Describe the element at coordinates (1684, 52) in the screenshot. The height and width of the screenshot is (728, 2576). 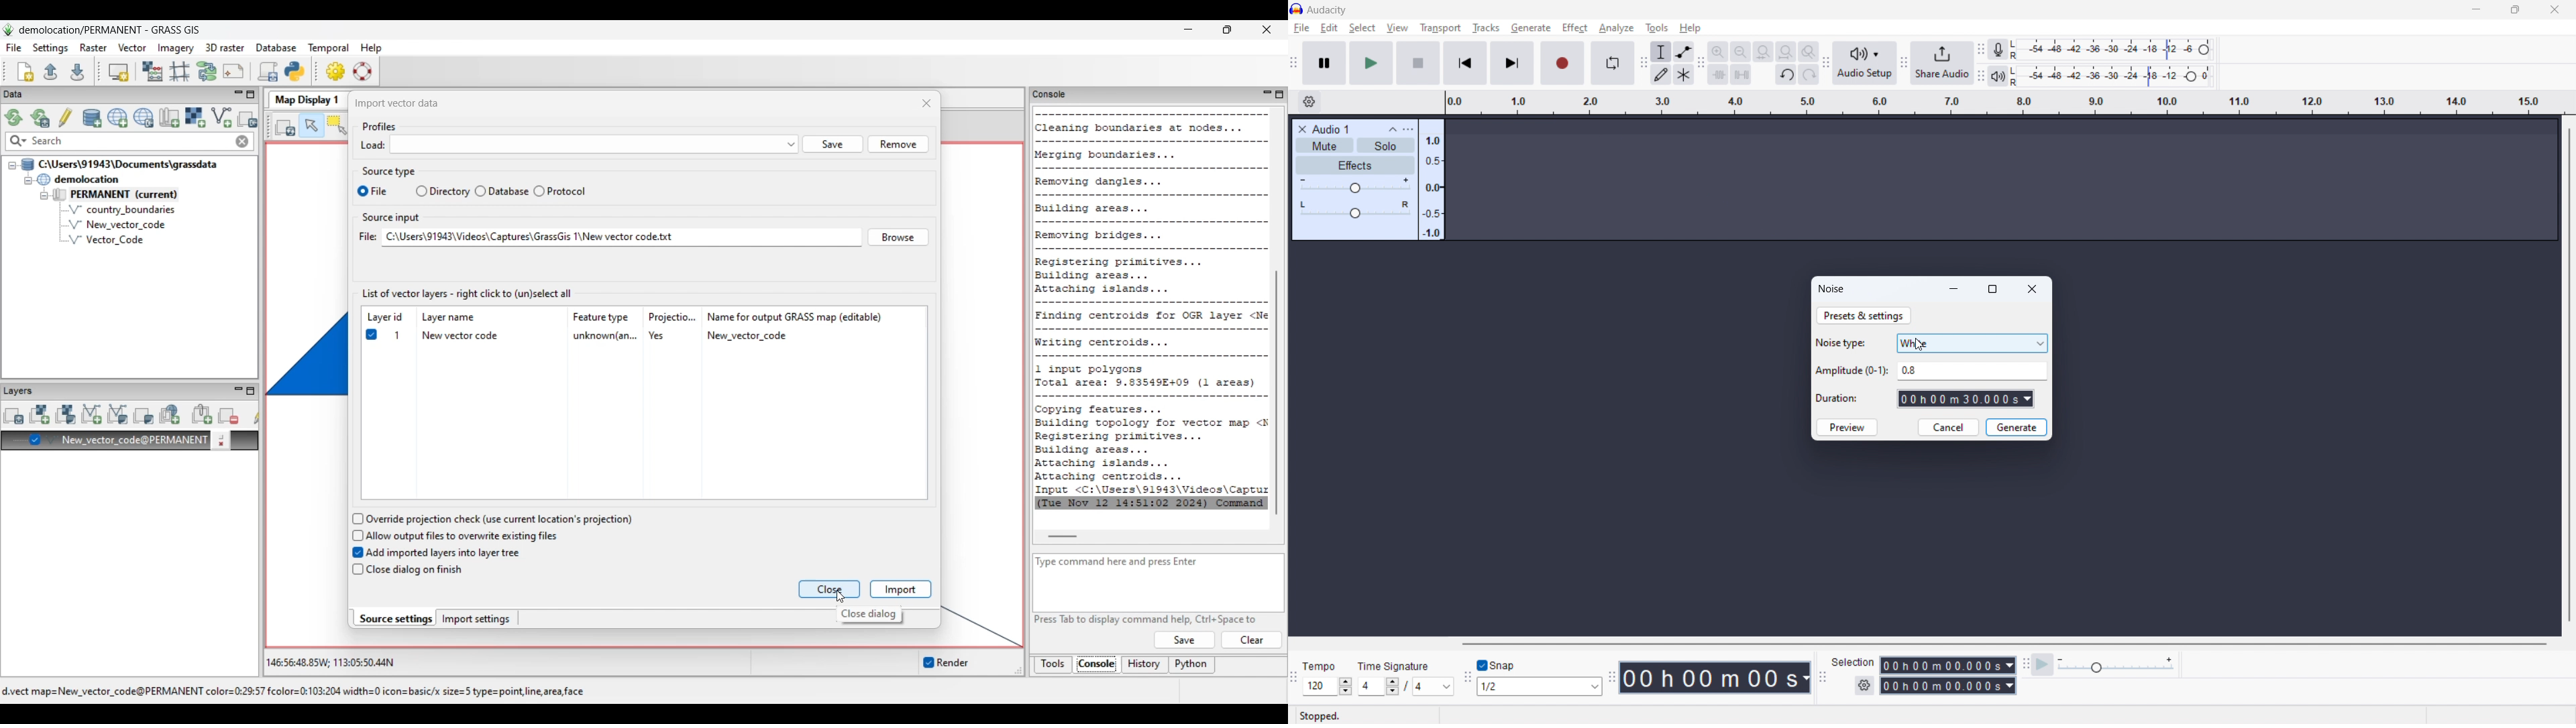
I see `enveloop tool` at that location.